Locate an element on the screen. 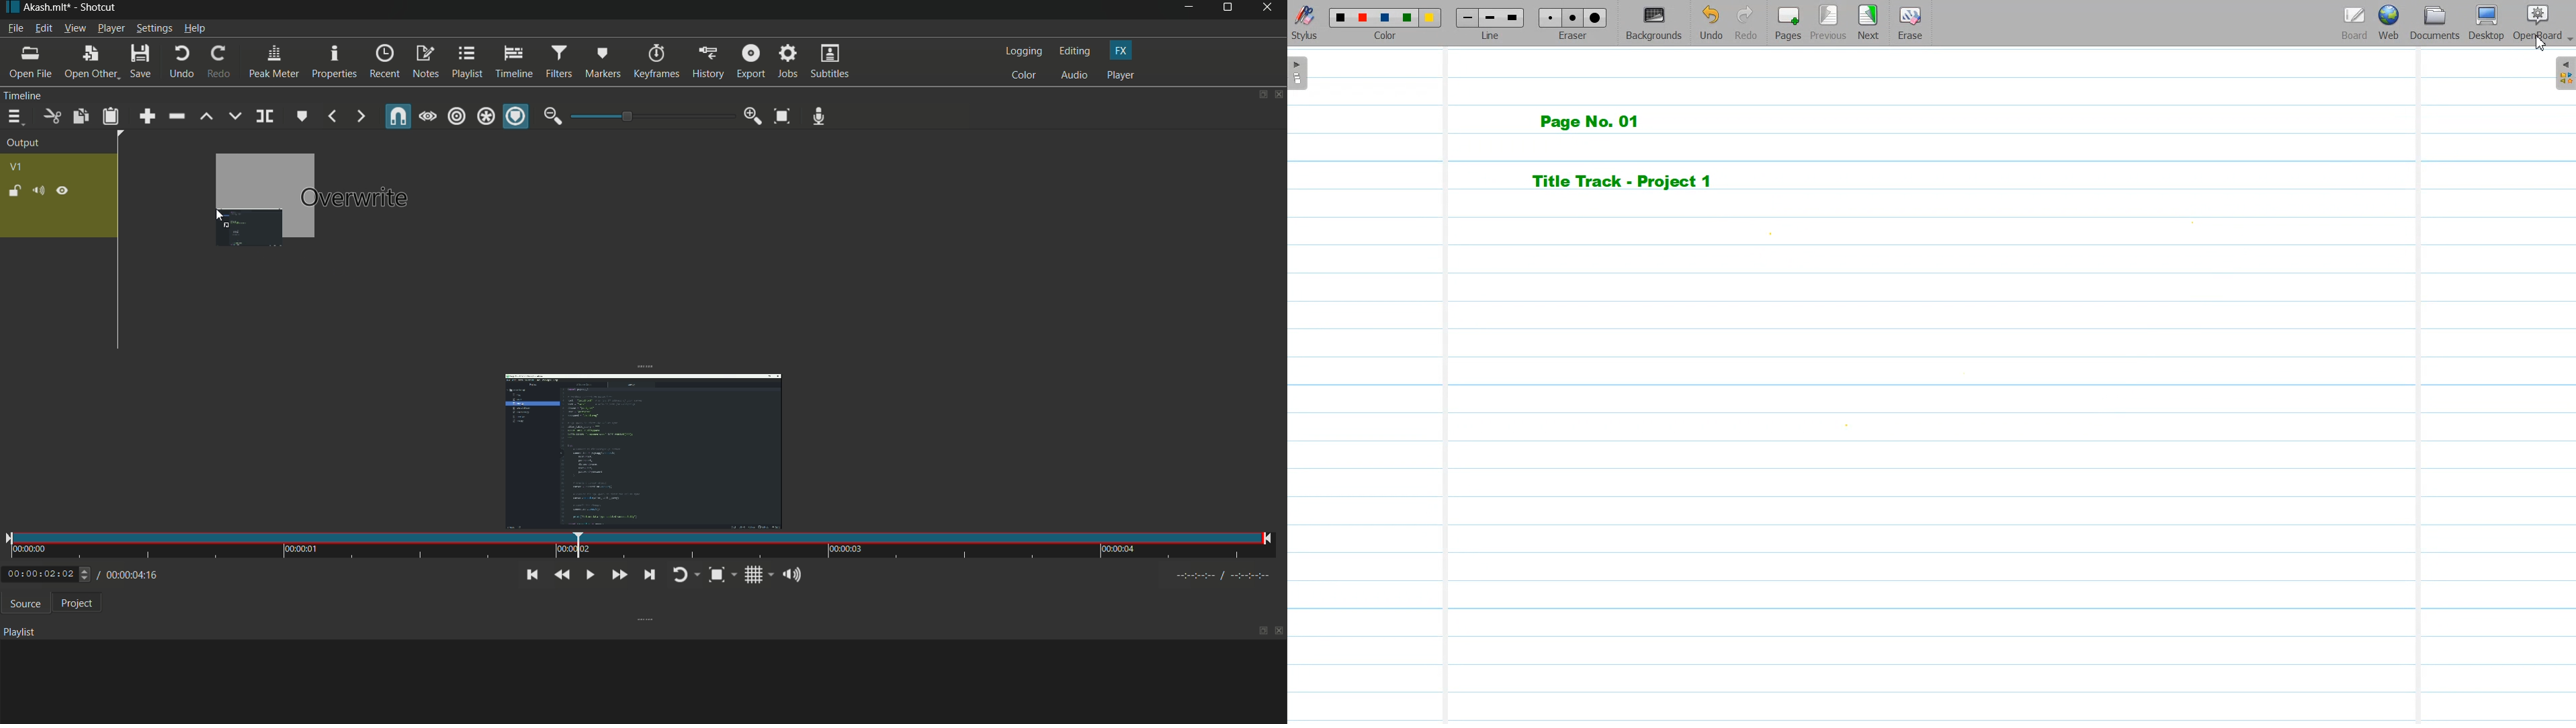 This screenshot has height=728, width=2576. Erase is located at coordinates (1909, 22).